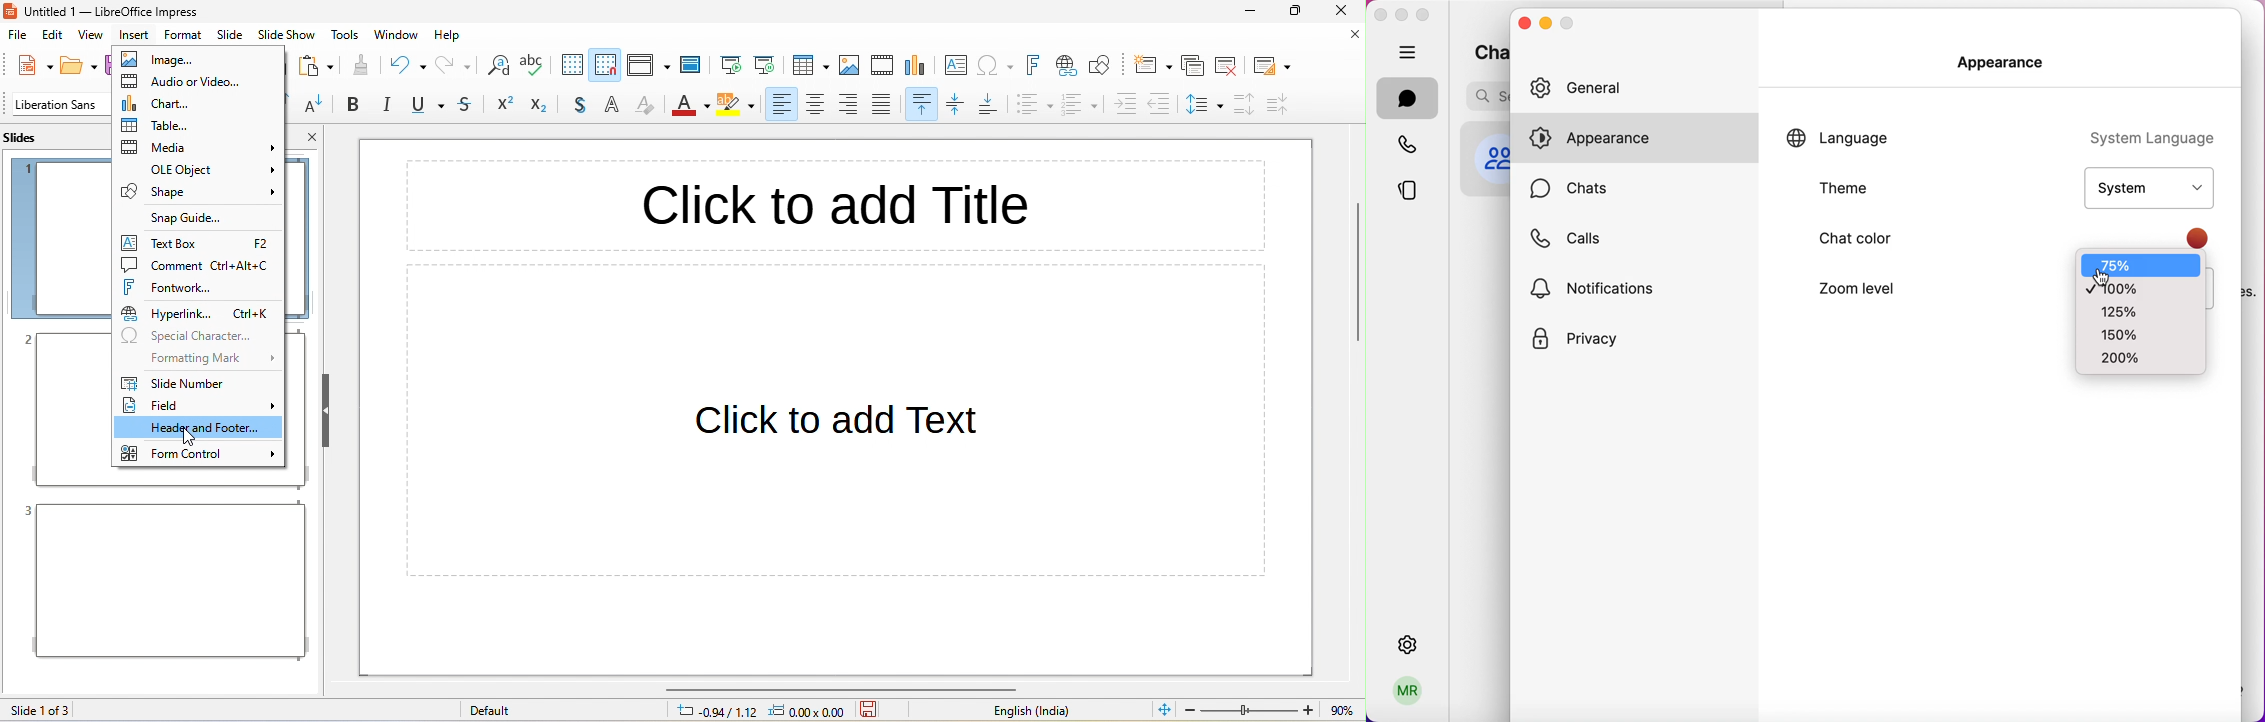  I want to click on increase indent, so click(1125, 105).